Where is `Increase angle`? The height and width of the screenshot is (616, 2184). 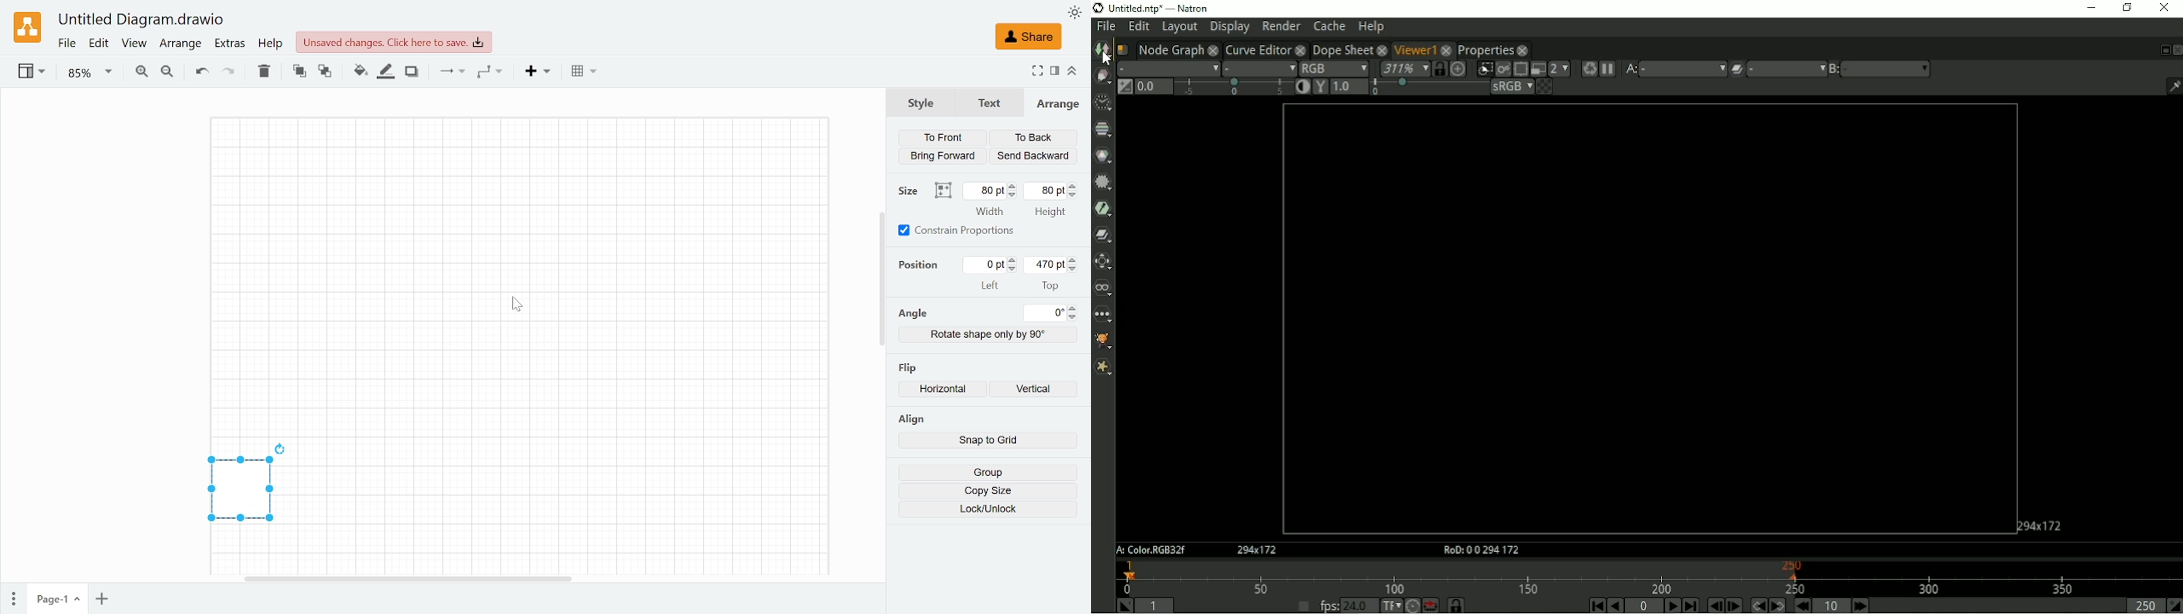
Increase angle is located at coordinates (1074, 308).